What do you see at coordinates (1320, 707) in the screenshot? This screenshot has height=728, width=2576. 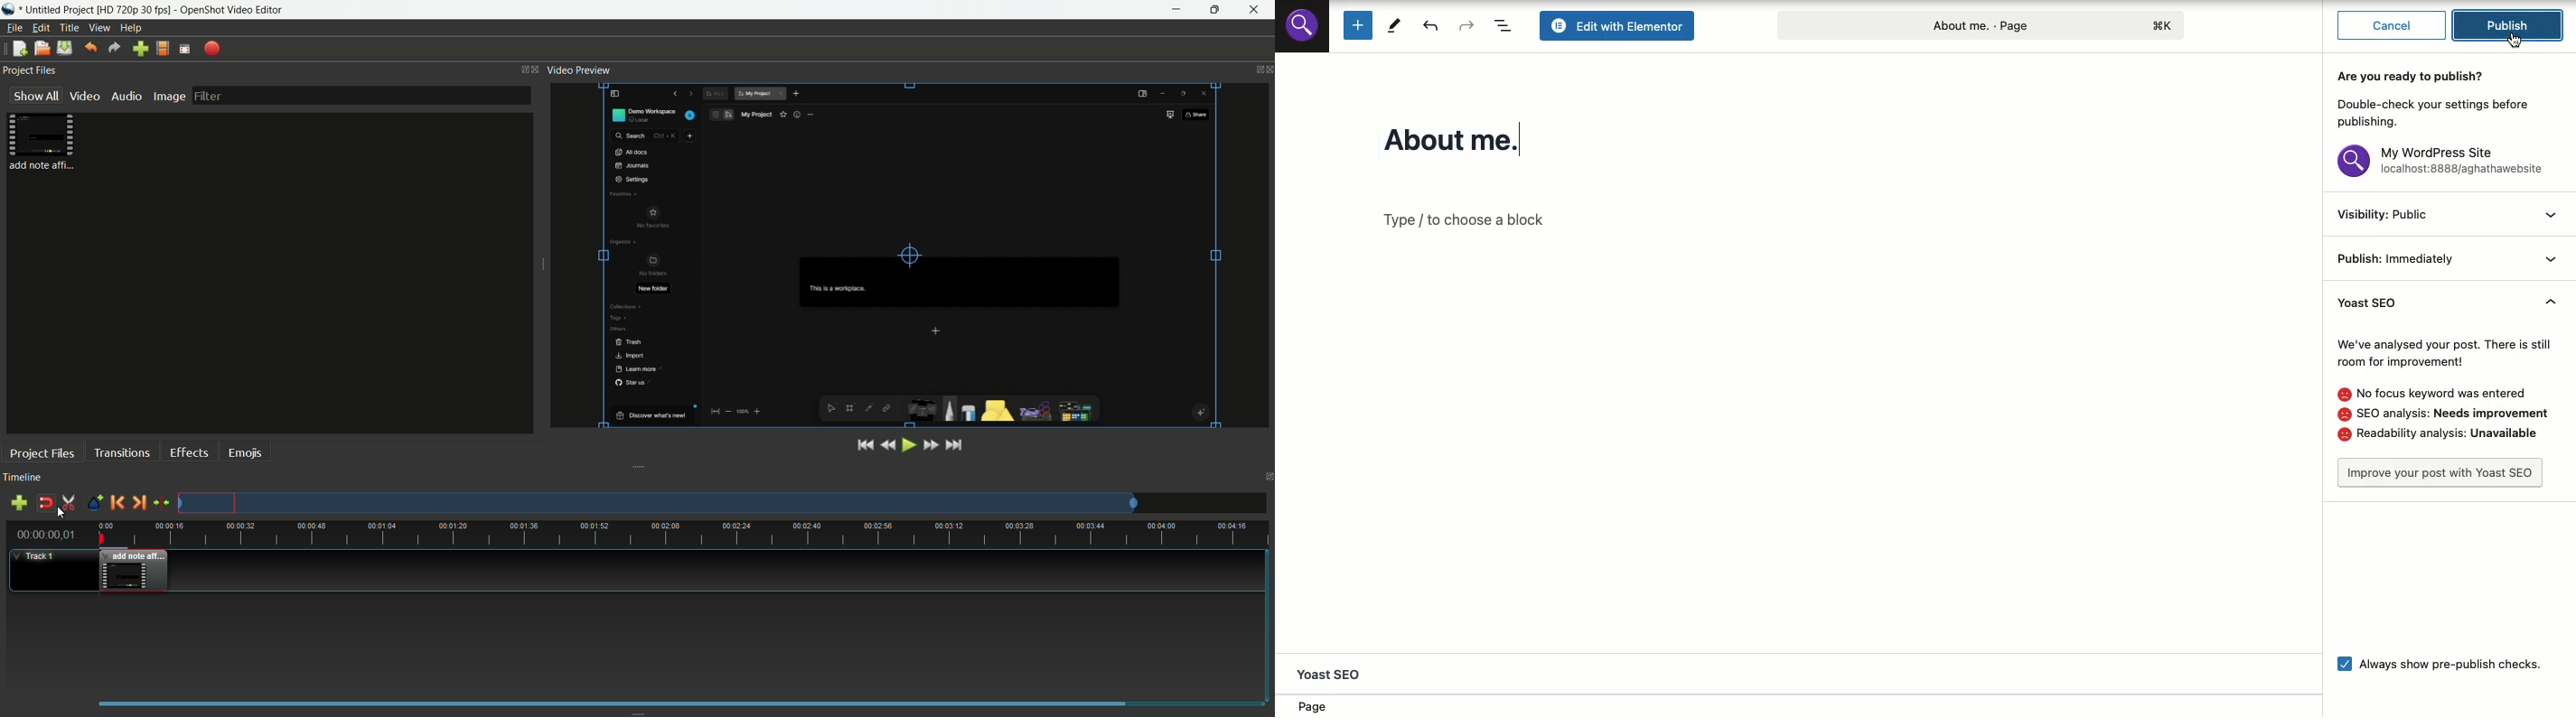 I see `Page` at bounding box center [1320, 707].